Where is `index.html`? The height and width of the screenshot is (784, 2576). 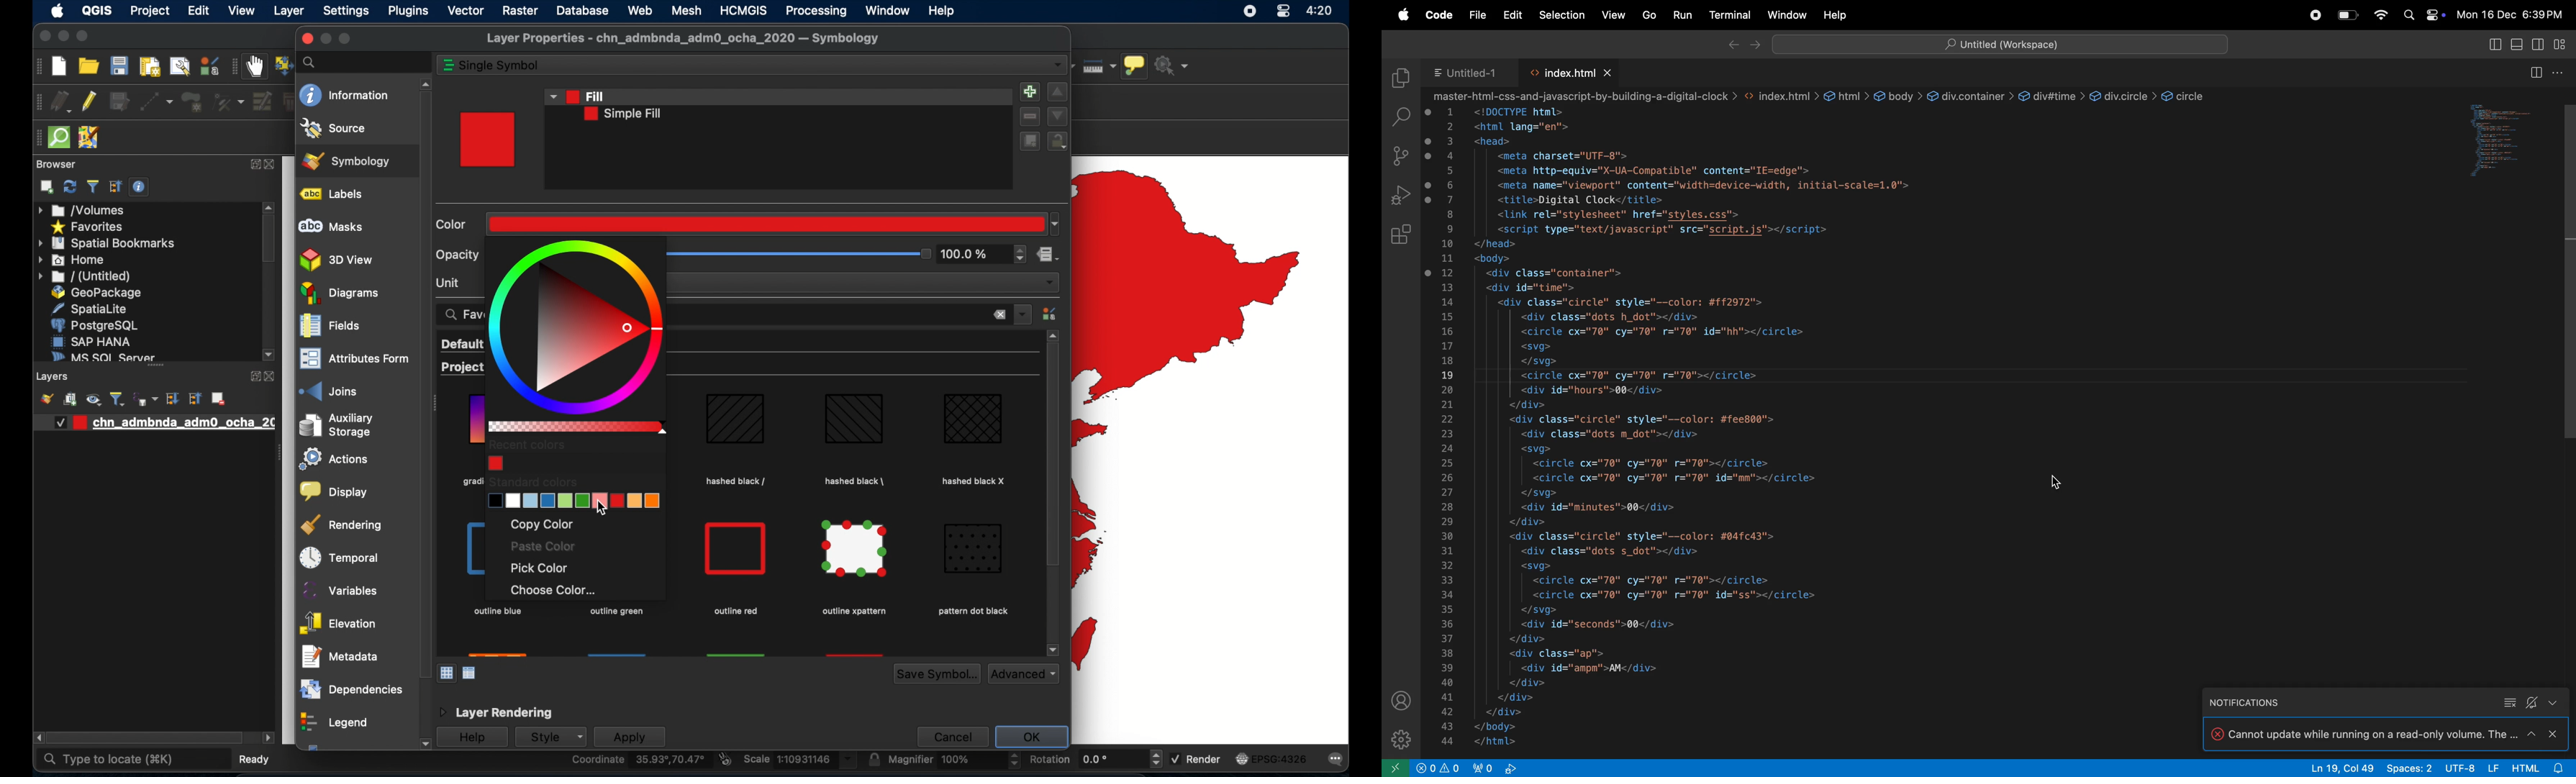
index.html is located at coordinates (1571, 71).